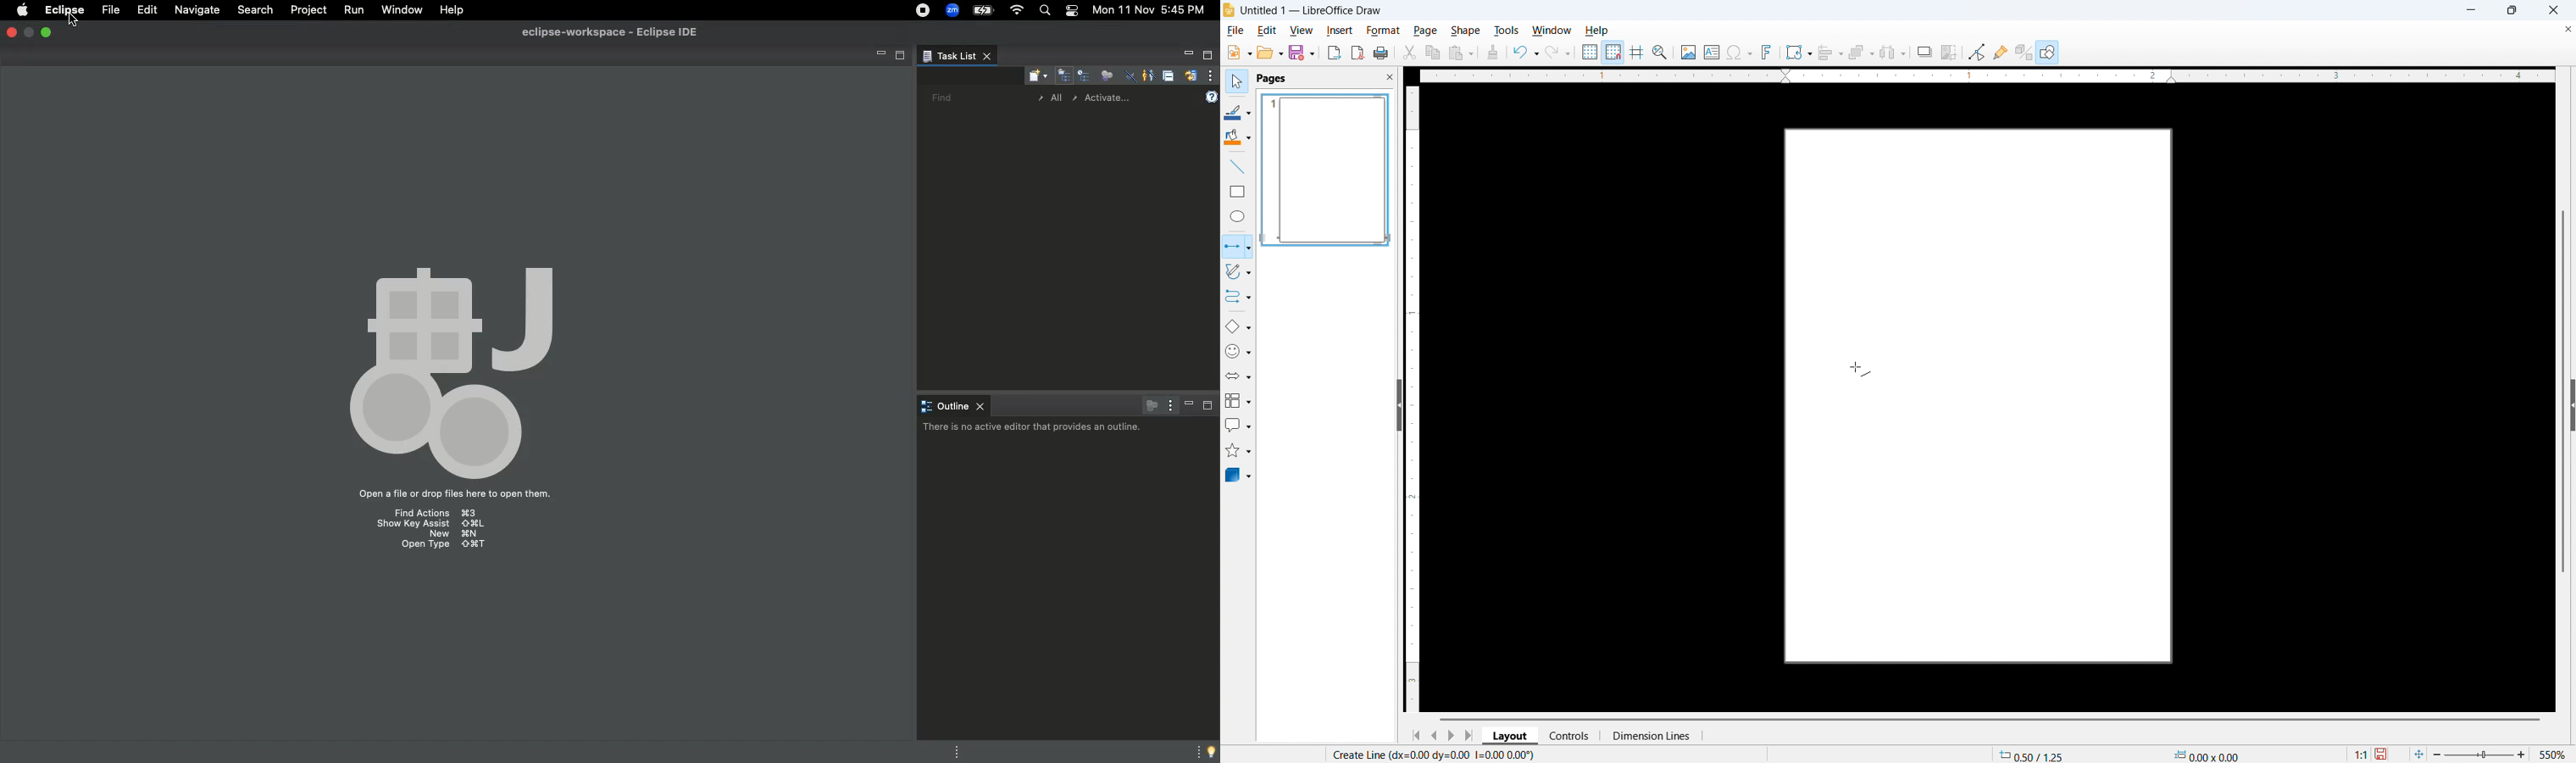 The image size is (2576, 784). Describe the element at coordinates (2553, 10) in the screenshot. I see `close ` at that location.